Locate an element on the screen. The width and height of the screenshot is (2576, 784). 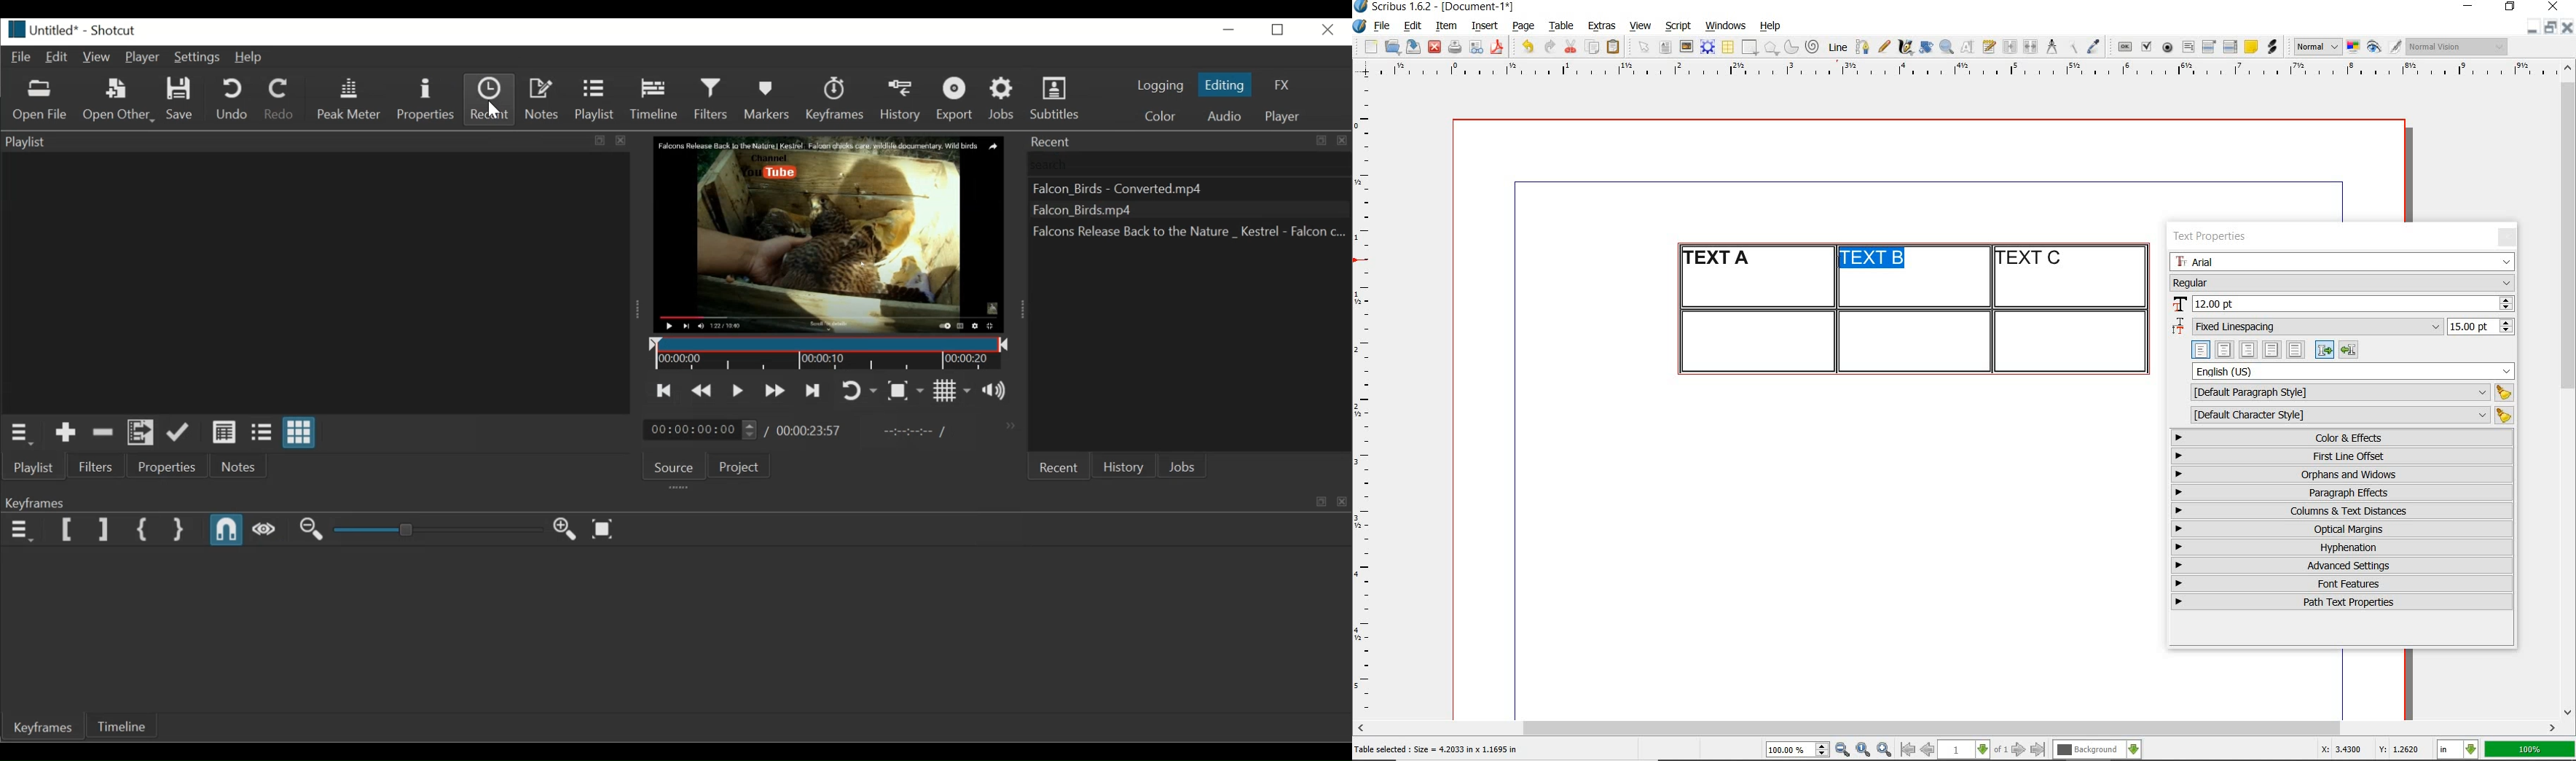
In point is located at coordinates (918, 430).